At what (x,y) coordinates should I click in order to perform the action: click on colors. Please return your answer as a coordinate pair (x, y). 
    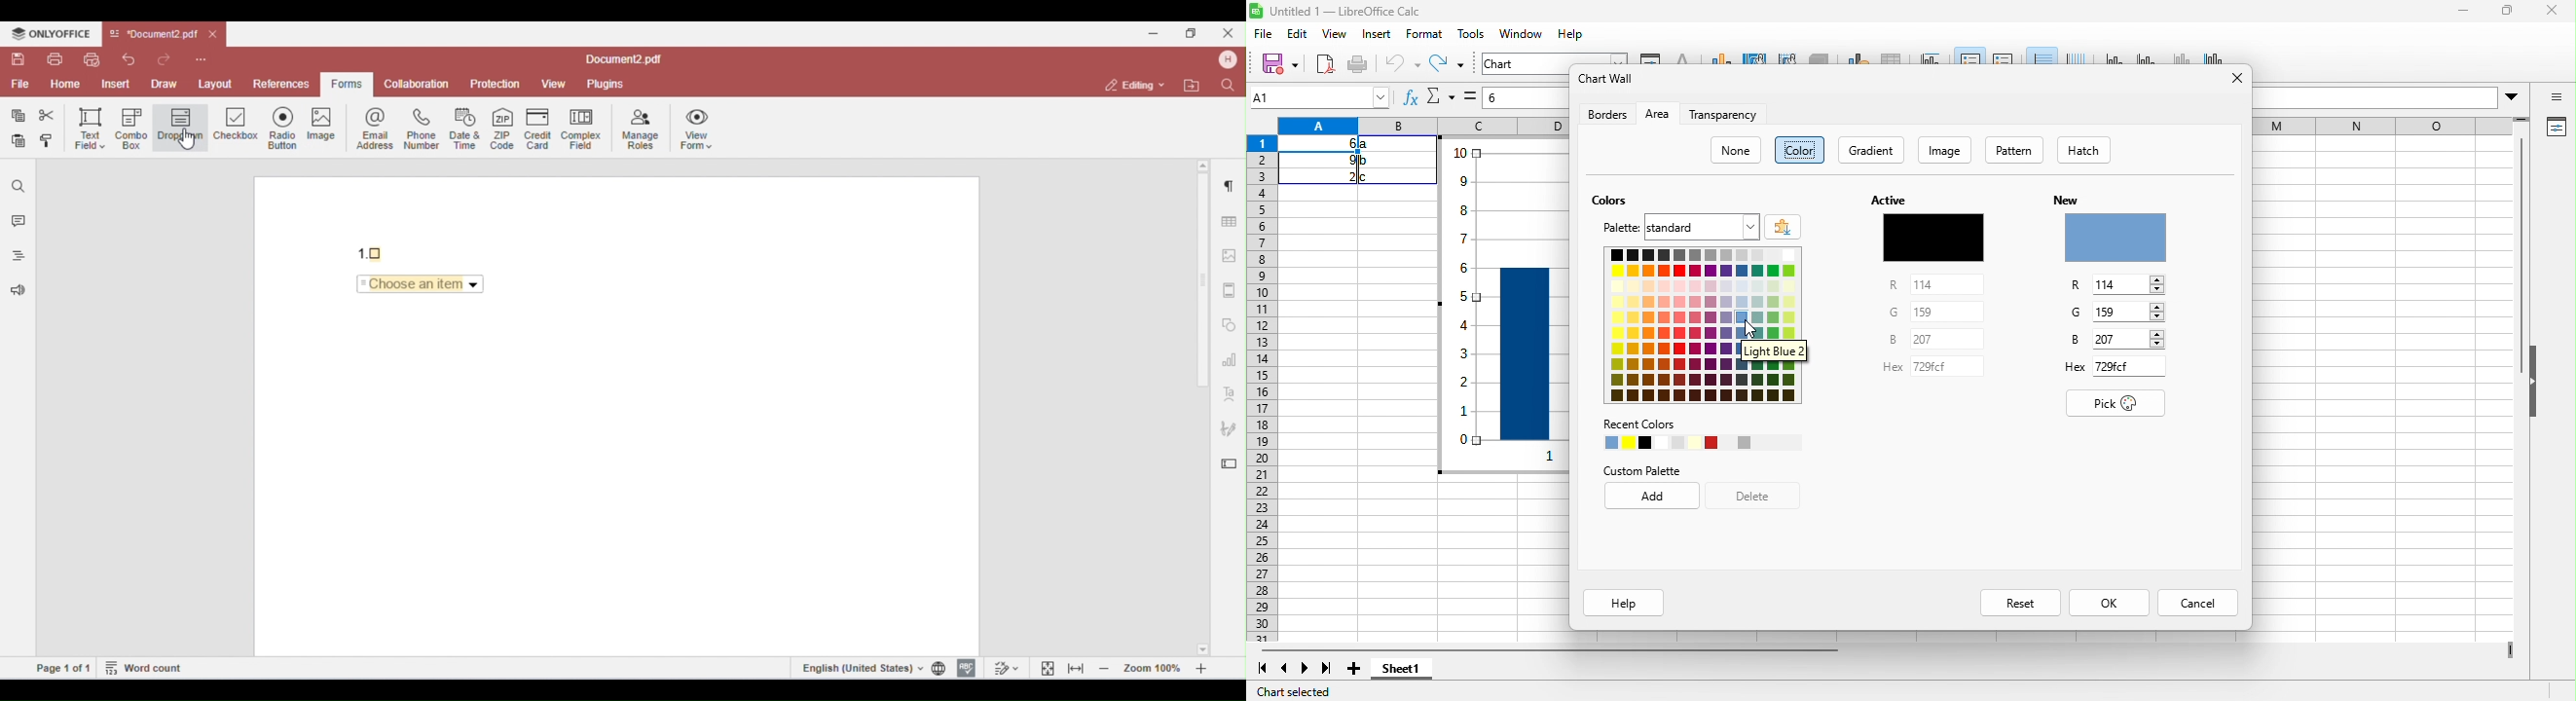
    Looking at the image, I should click on (1704, 324).